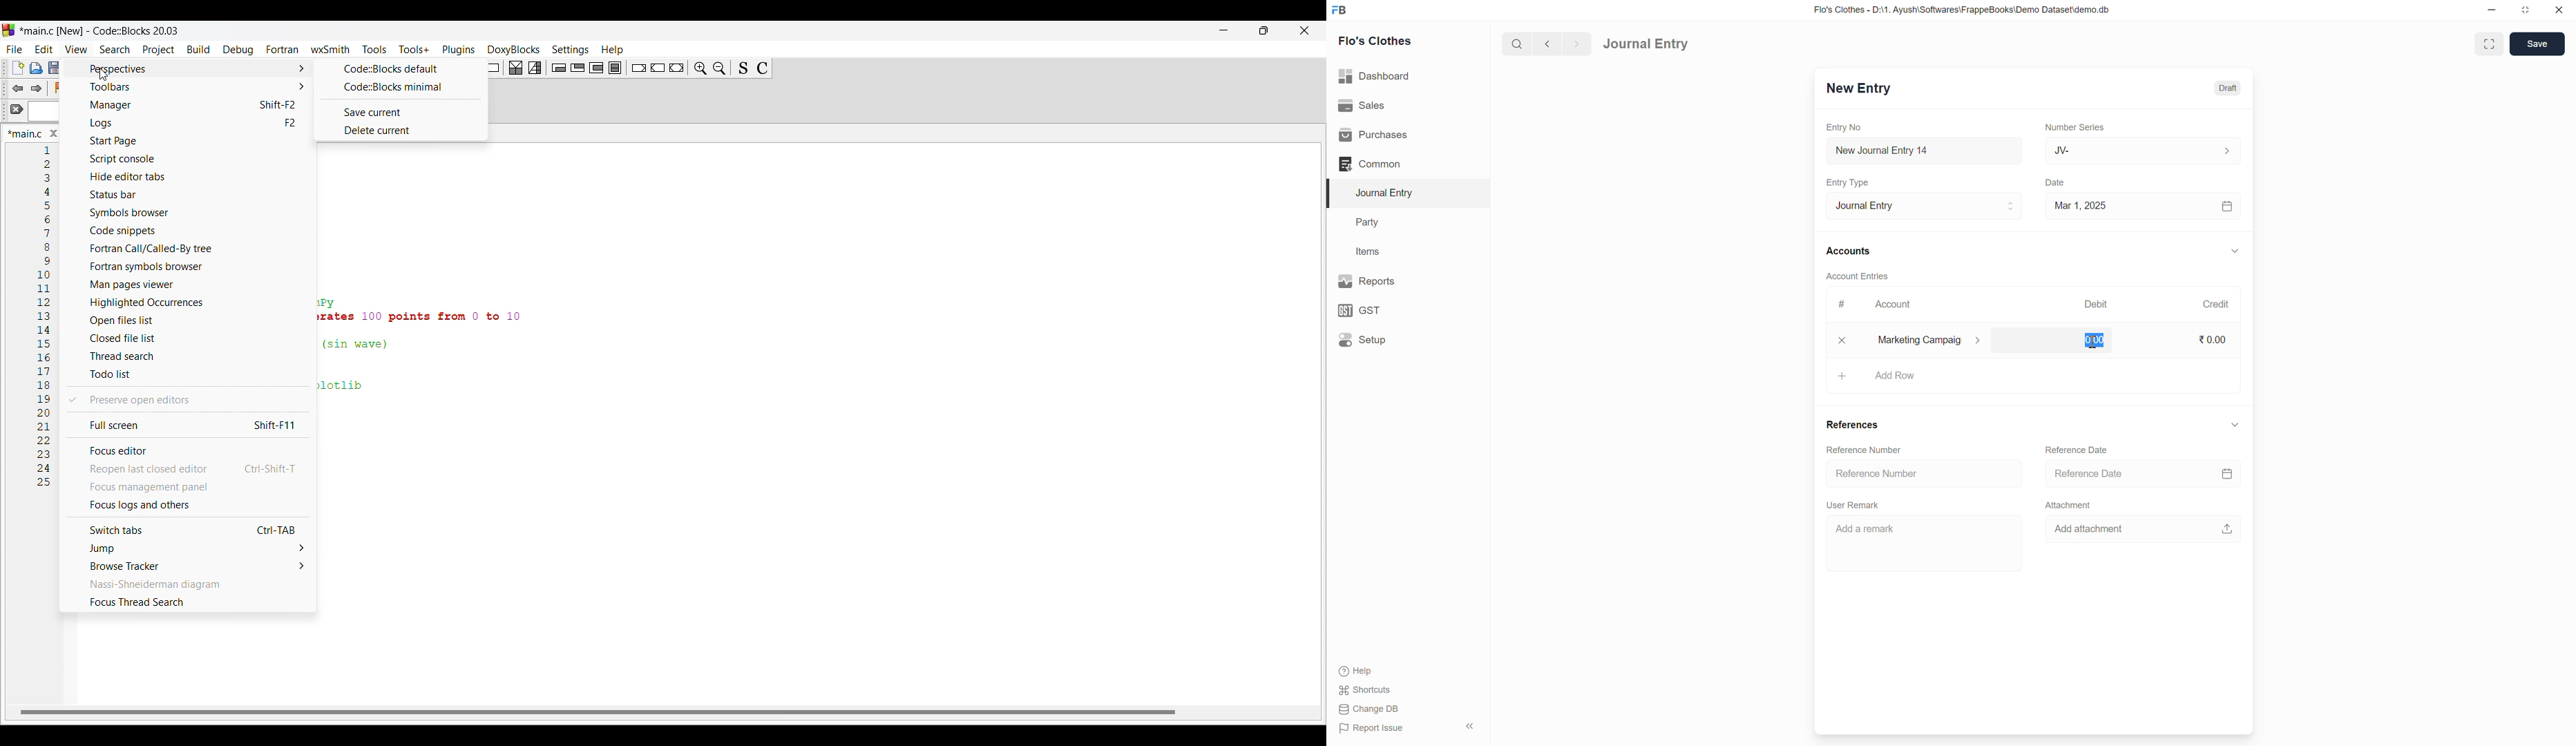  Describe the element at coordinates (1361, 311) in the screenshot. I see `GST` at that location.